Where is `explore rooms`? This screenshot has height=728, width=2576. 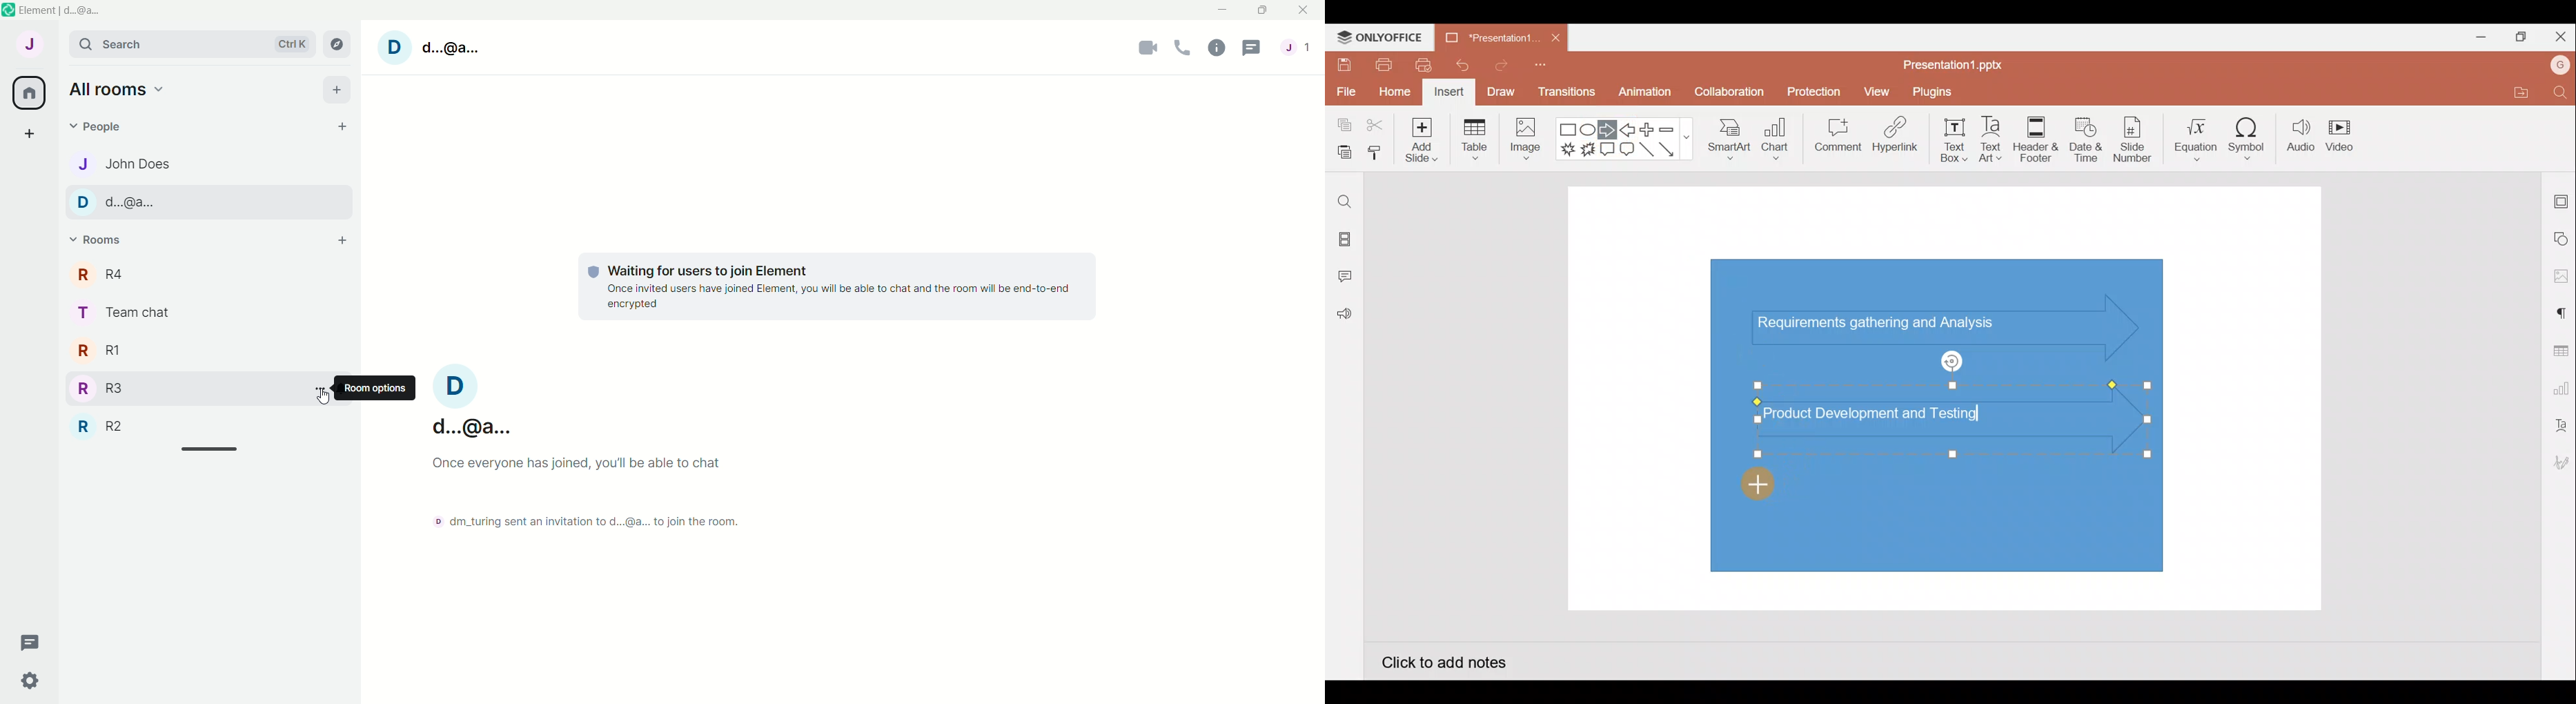 explore rooms is located at coordinates (337, 46).